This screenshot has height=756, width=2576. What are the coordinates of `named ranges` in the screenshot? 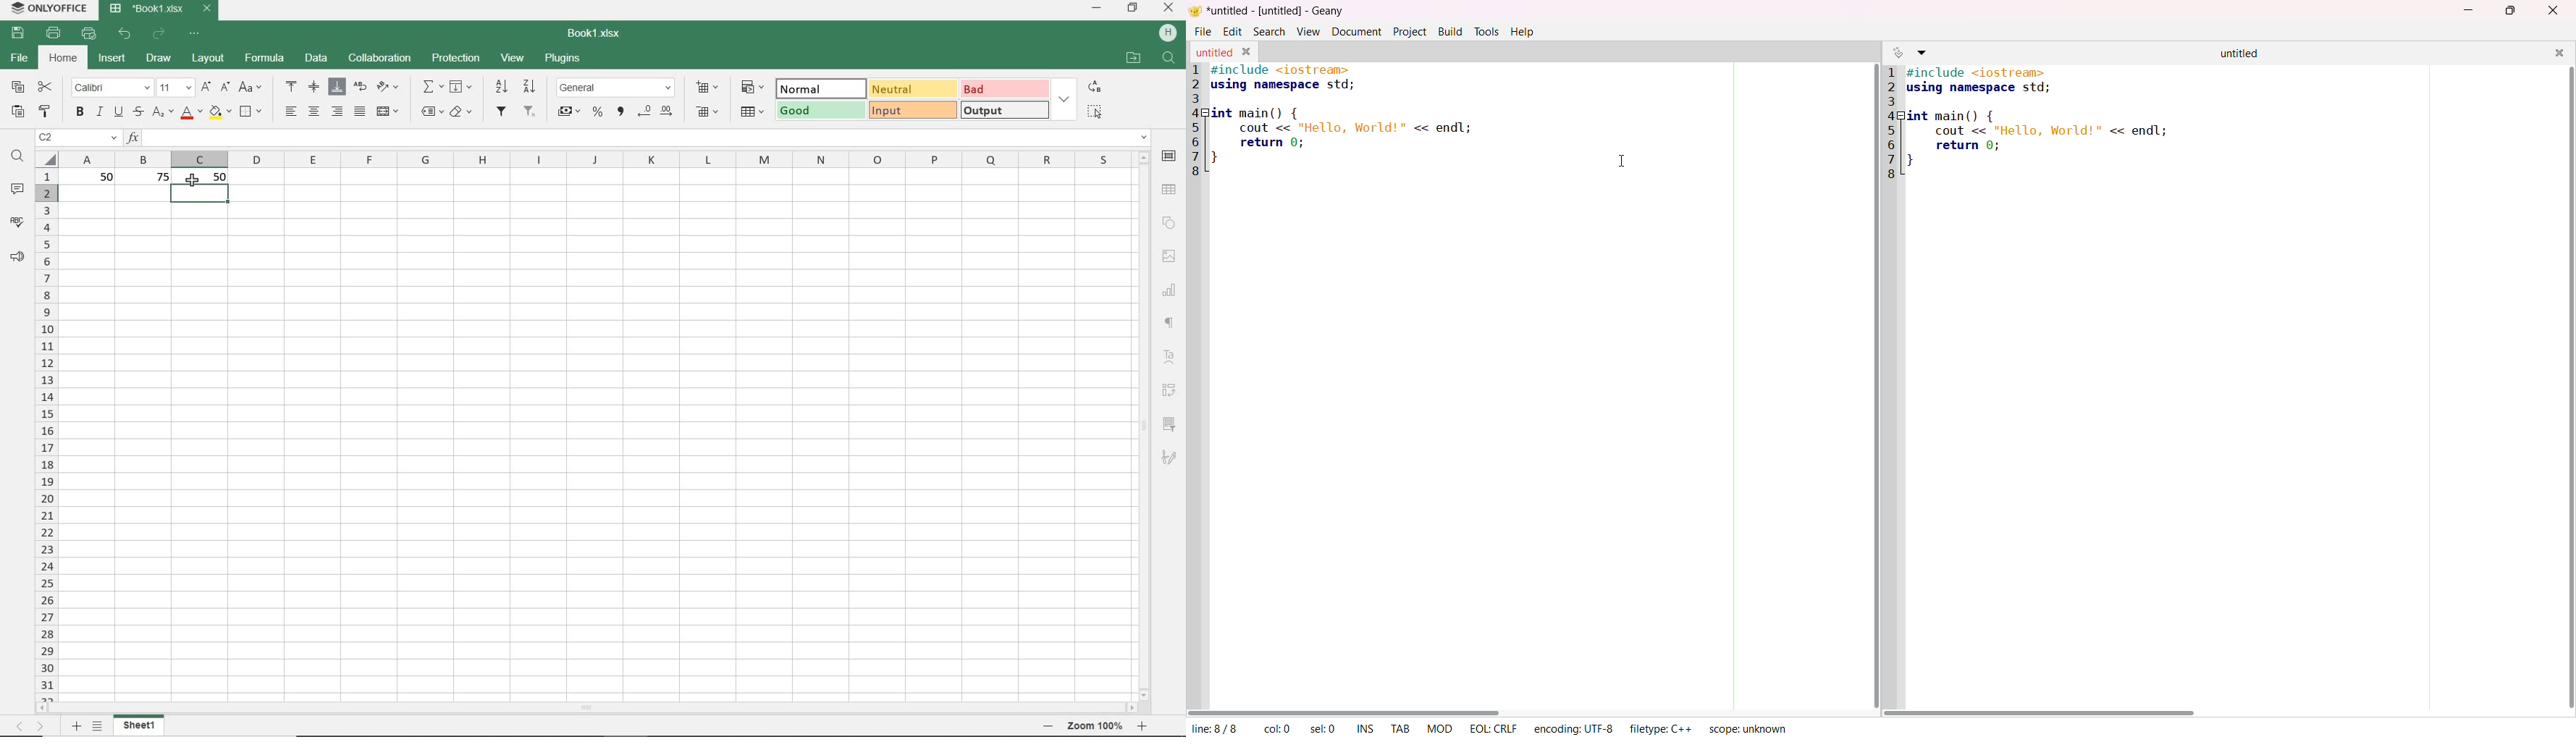 It's located at (432, 112).